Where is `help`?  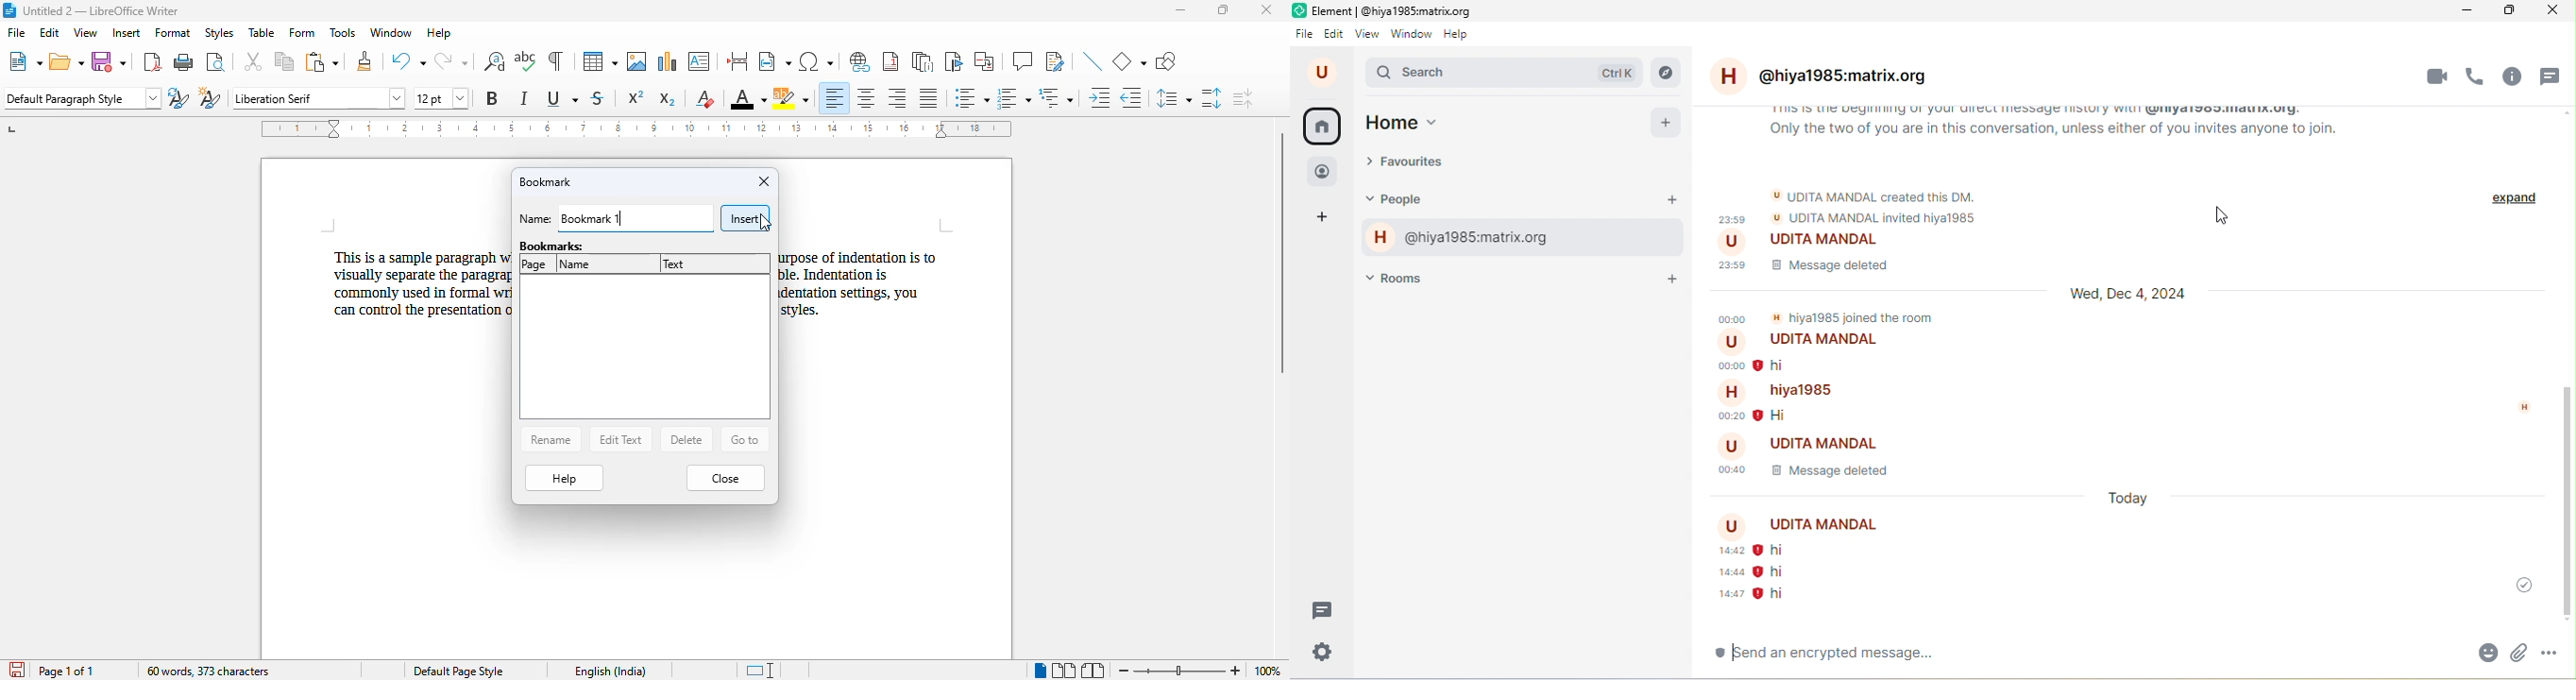 help is located at coordinates (1461, 34).